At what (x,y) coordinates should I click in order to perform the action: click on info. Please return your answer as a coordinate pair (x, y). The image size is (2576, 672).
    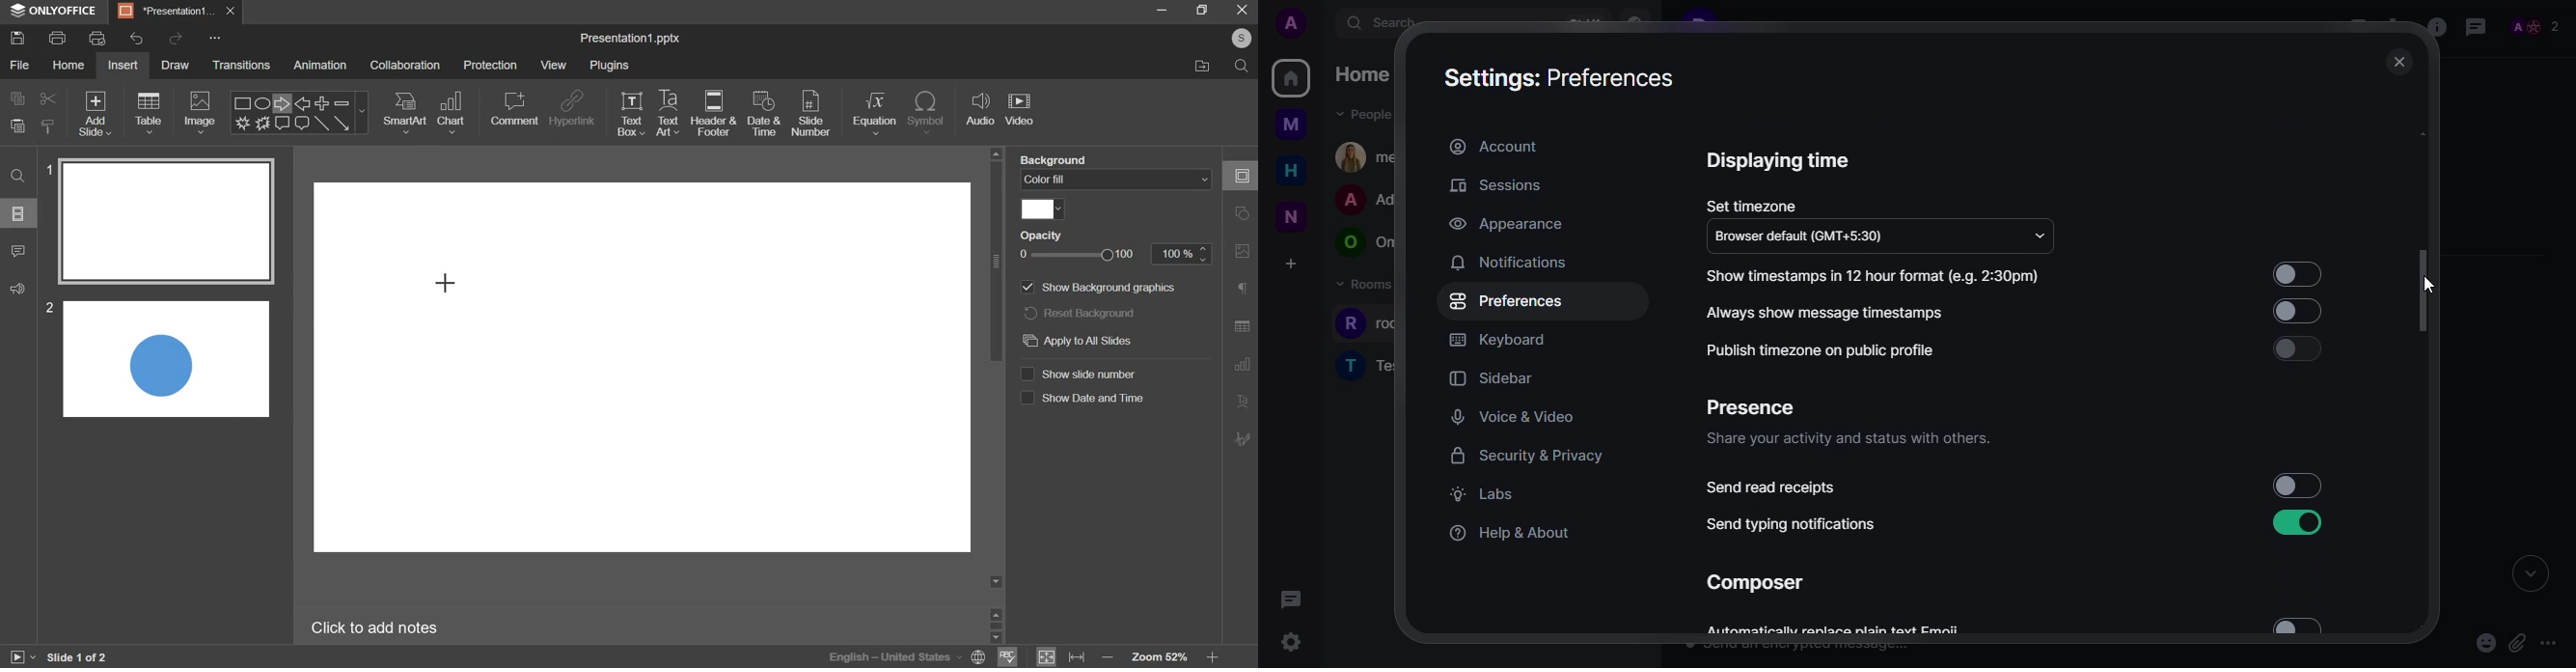
    Looking at the image, I should click on (1862, 638).